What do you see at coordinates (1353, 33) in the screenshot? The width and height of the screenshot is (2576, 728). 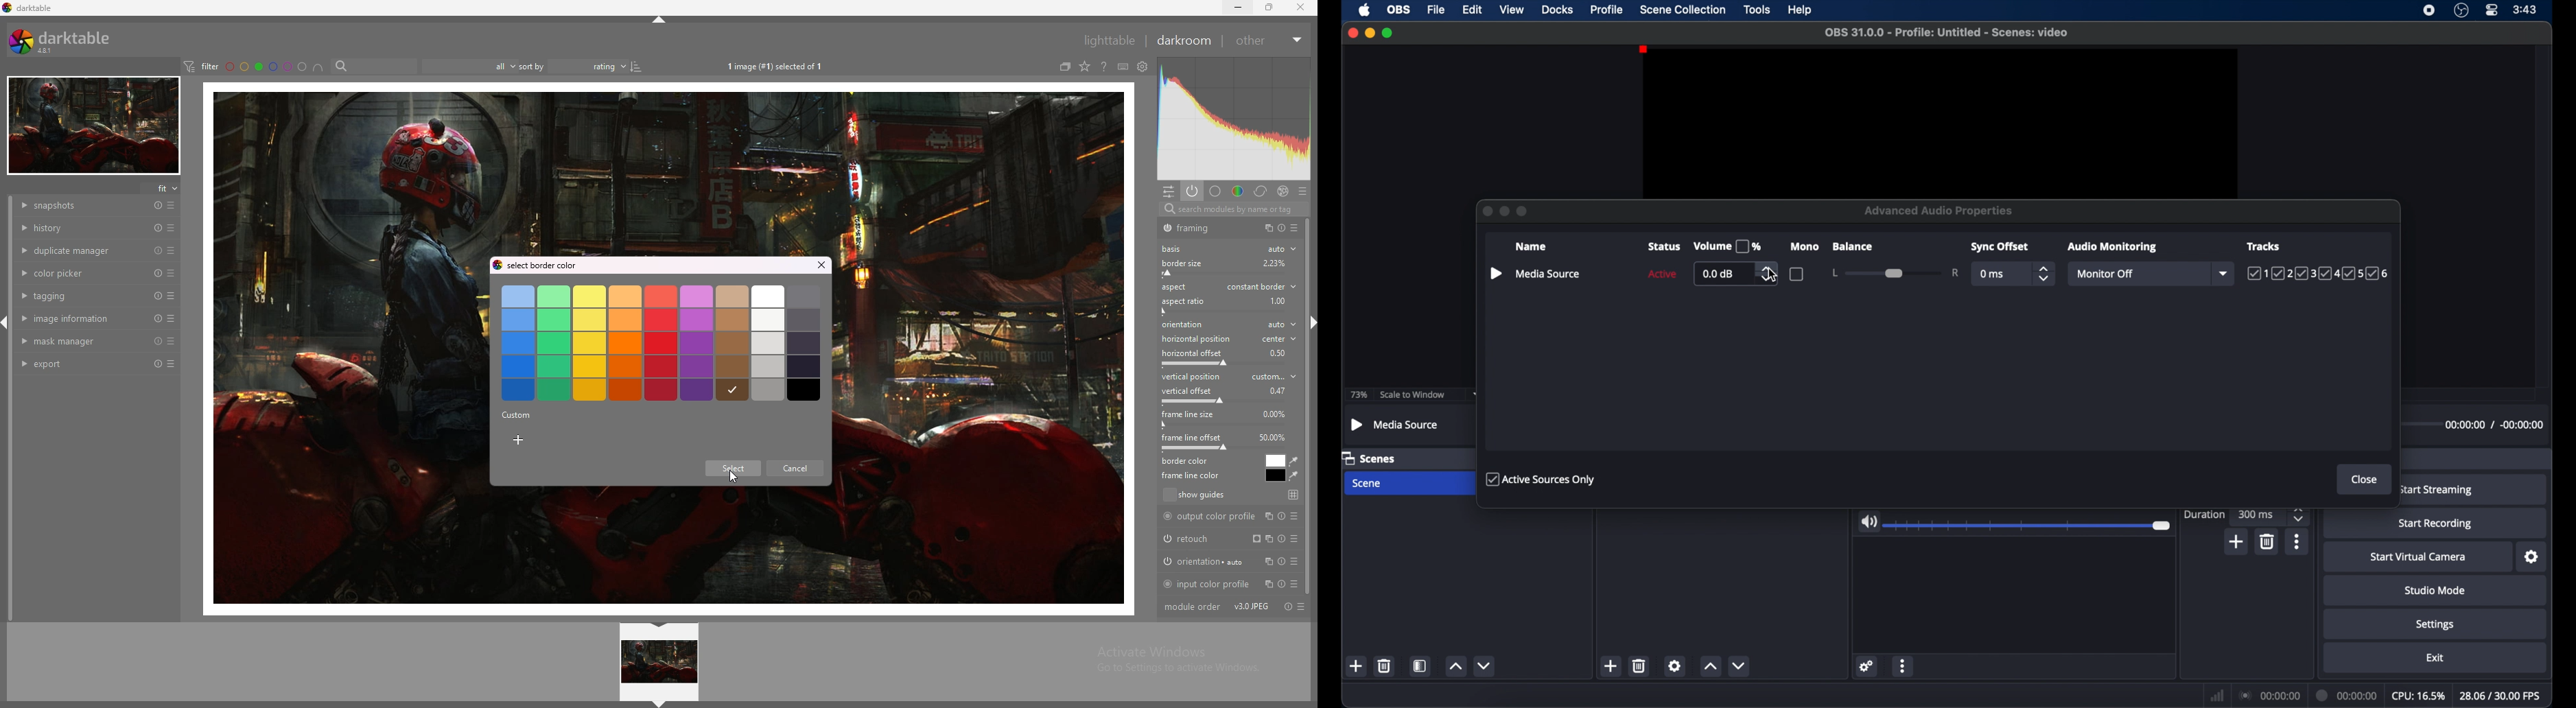 I see `close` at bounding box center [1353, 33].